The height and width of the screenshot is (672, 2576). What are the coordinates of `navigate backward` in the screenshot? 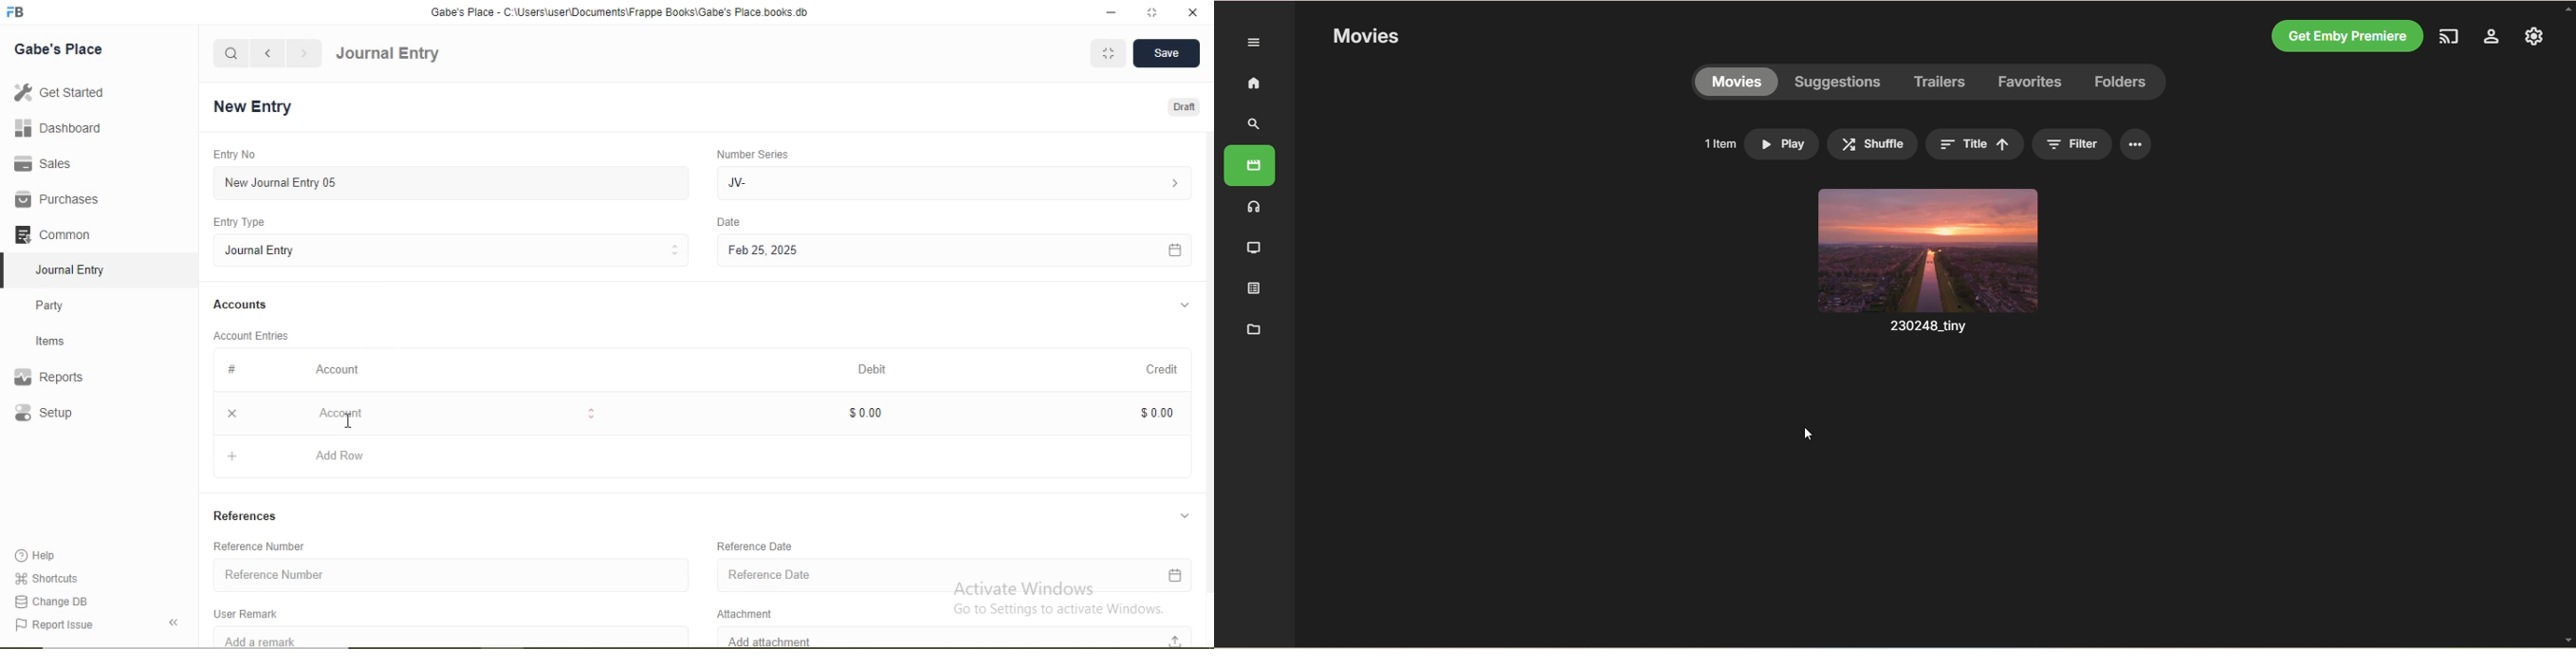 It's located at (267, 53).